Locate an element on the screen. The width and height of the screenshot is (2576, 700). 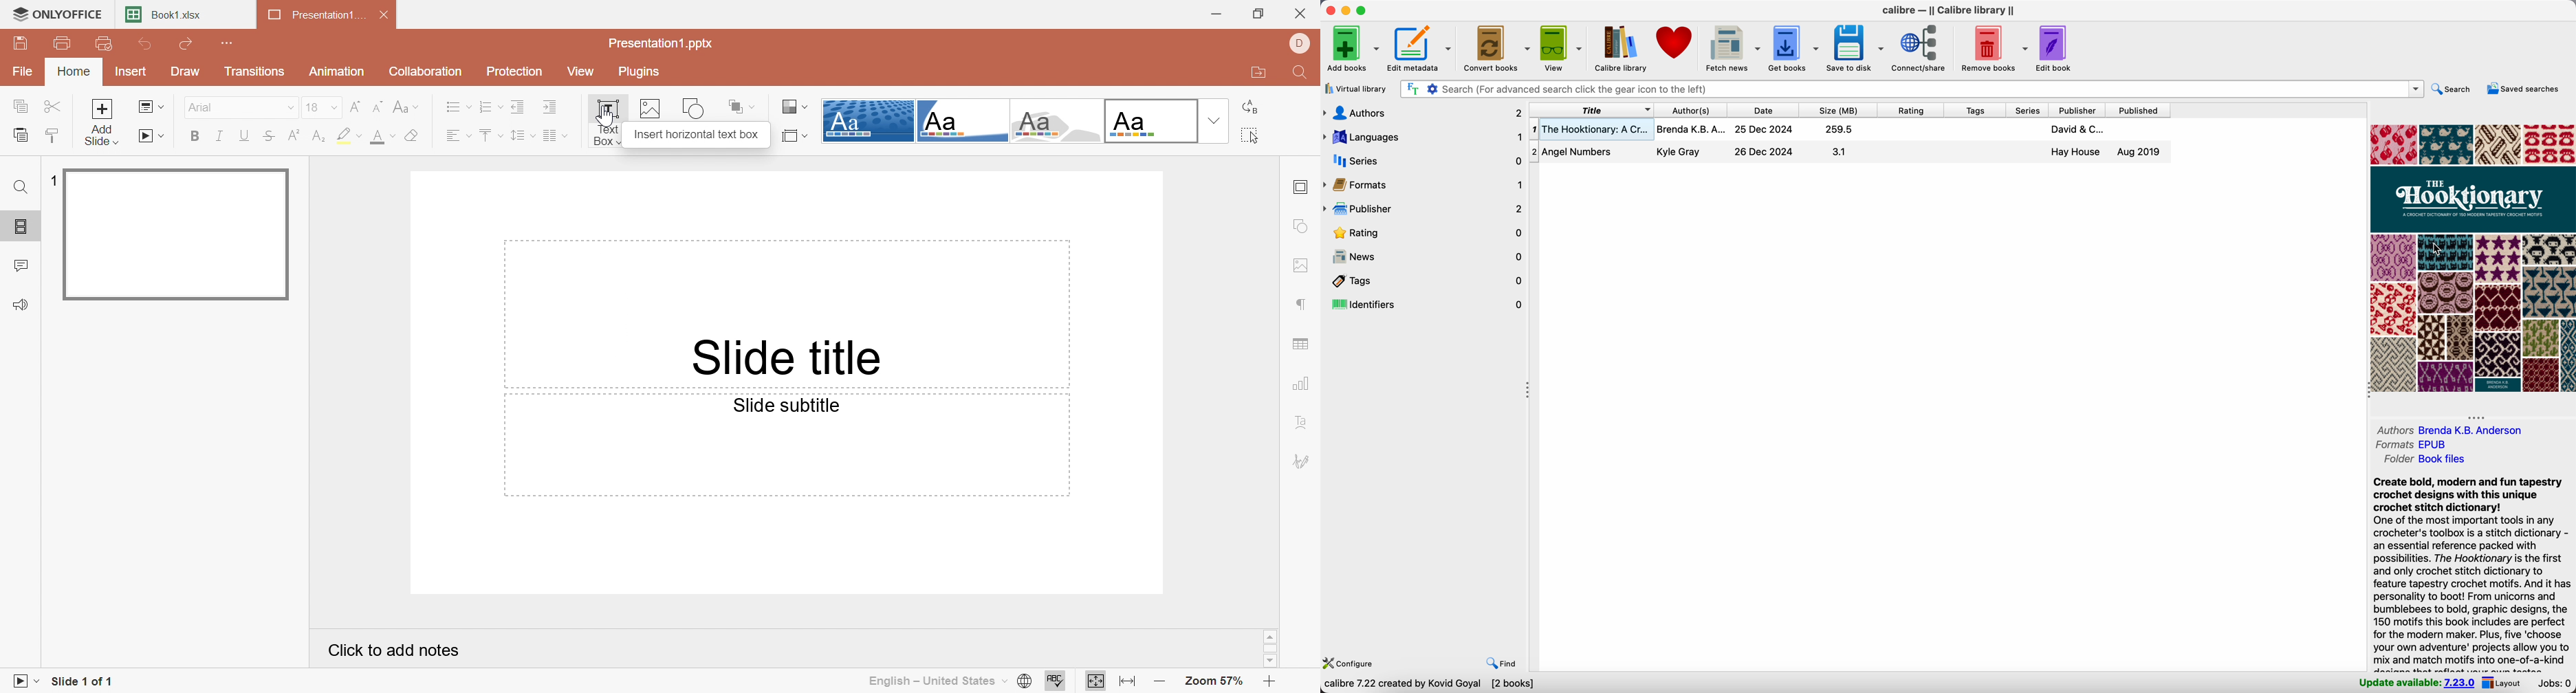
Change slide layout is located at coordinates (151, 107).